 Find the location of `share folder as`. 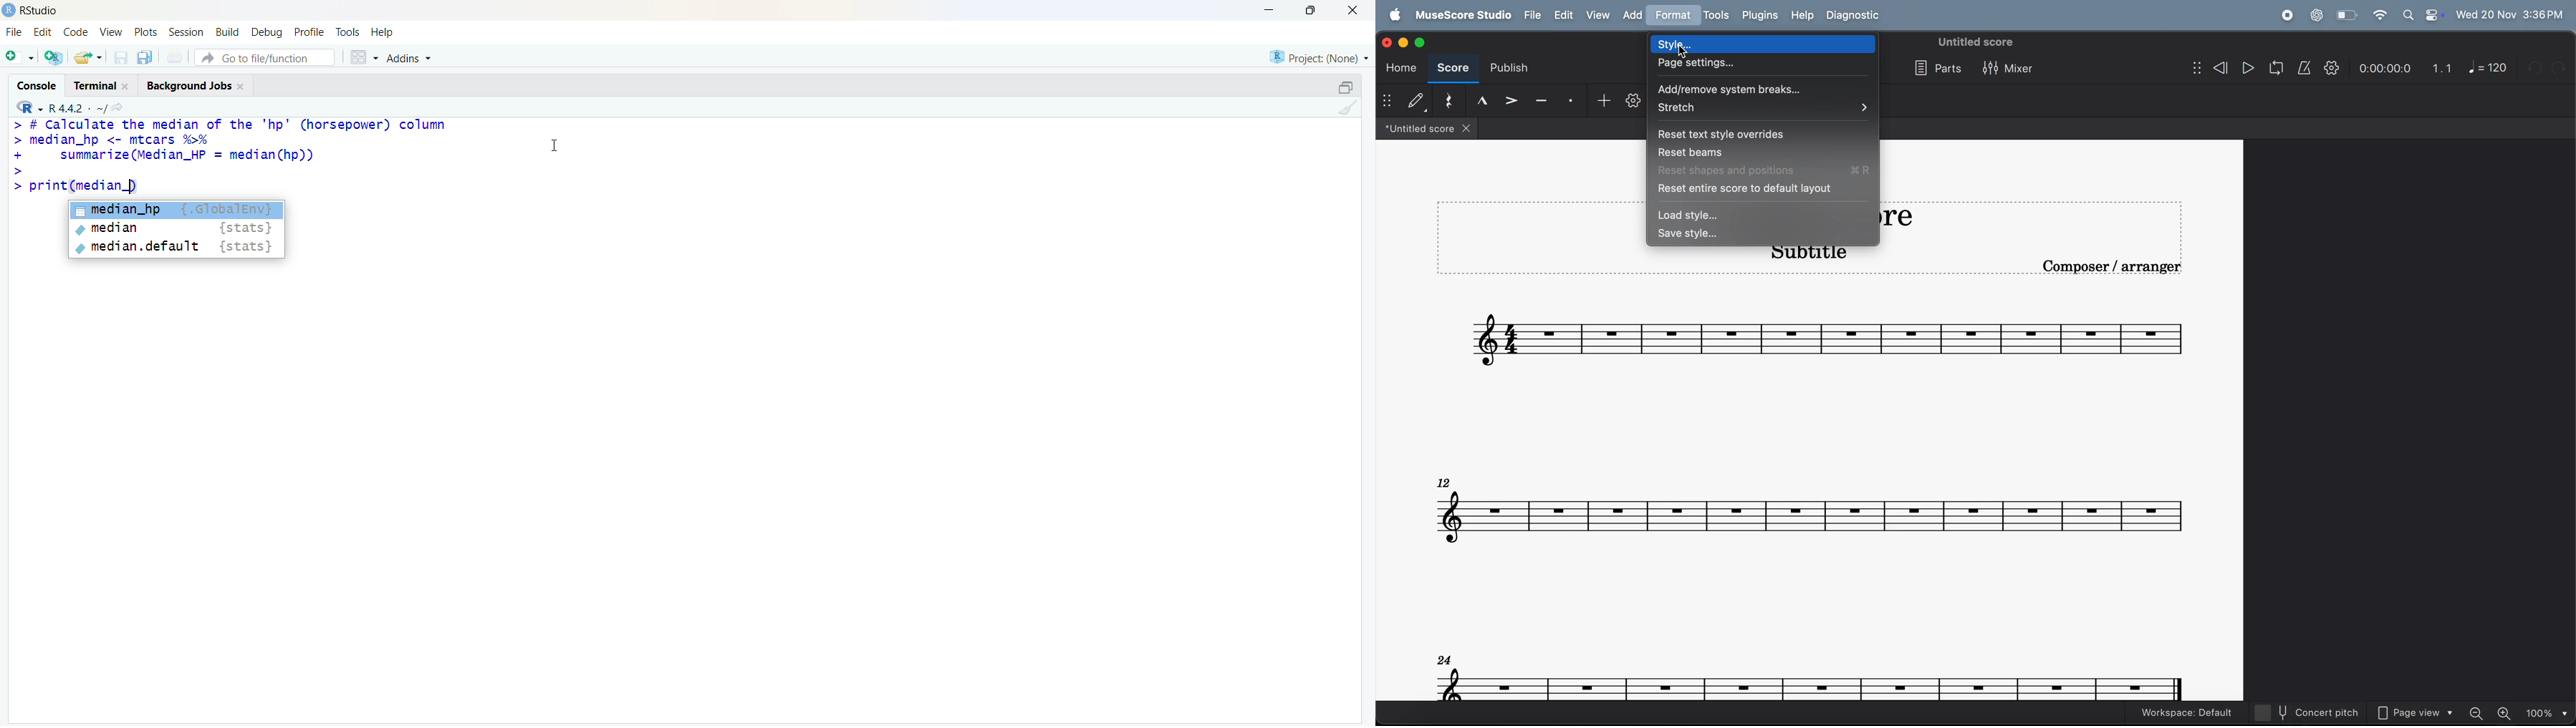

share folder as is located at coordinates (89, 57).